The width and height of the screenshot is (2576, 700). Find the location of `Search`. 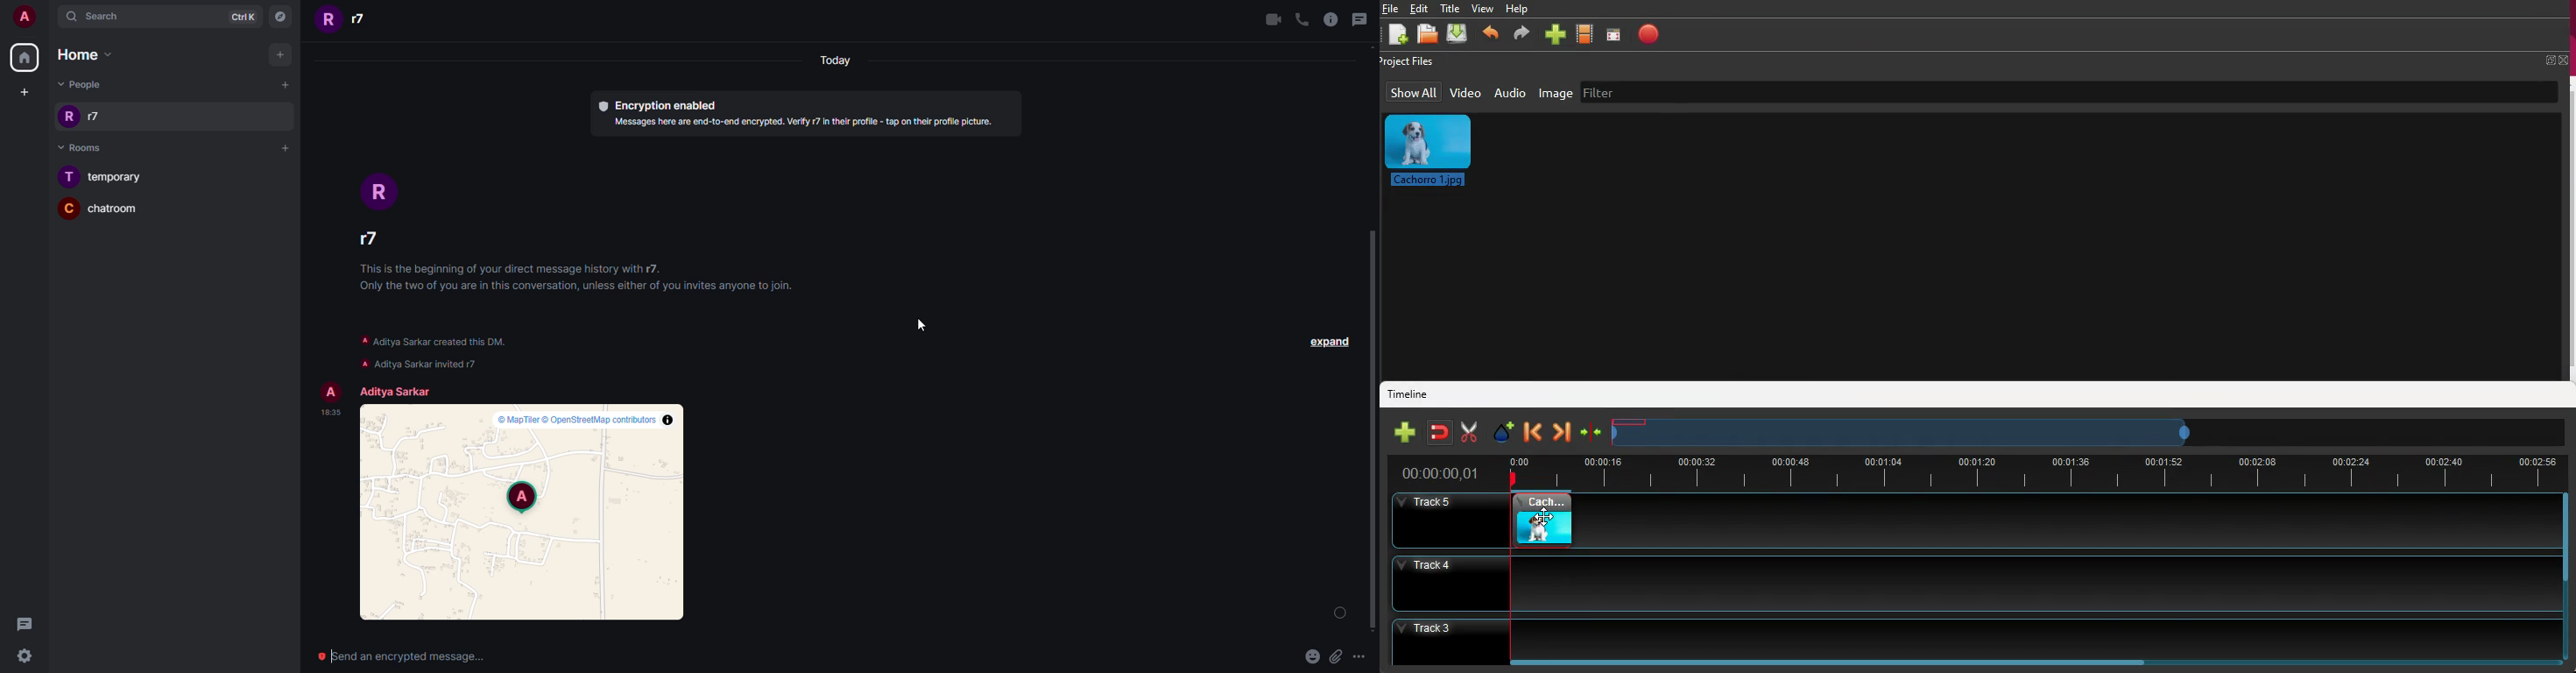

Search is located at coordinates (134, 17).